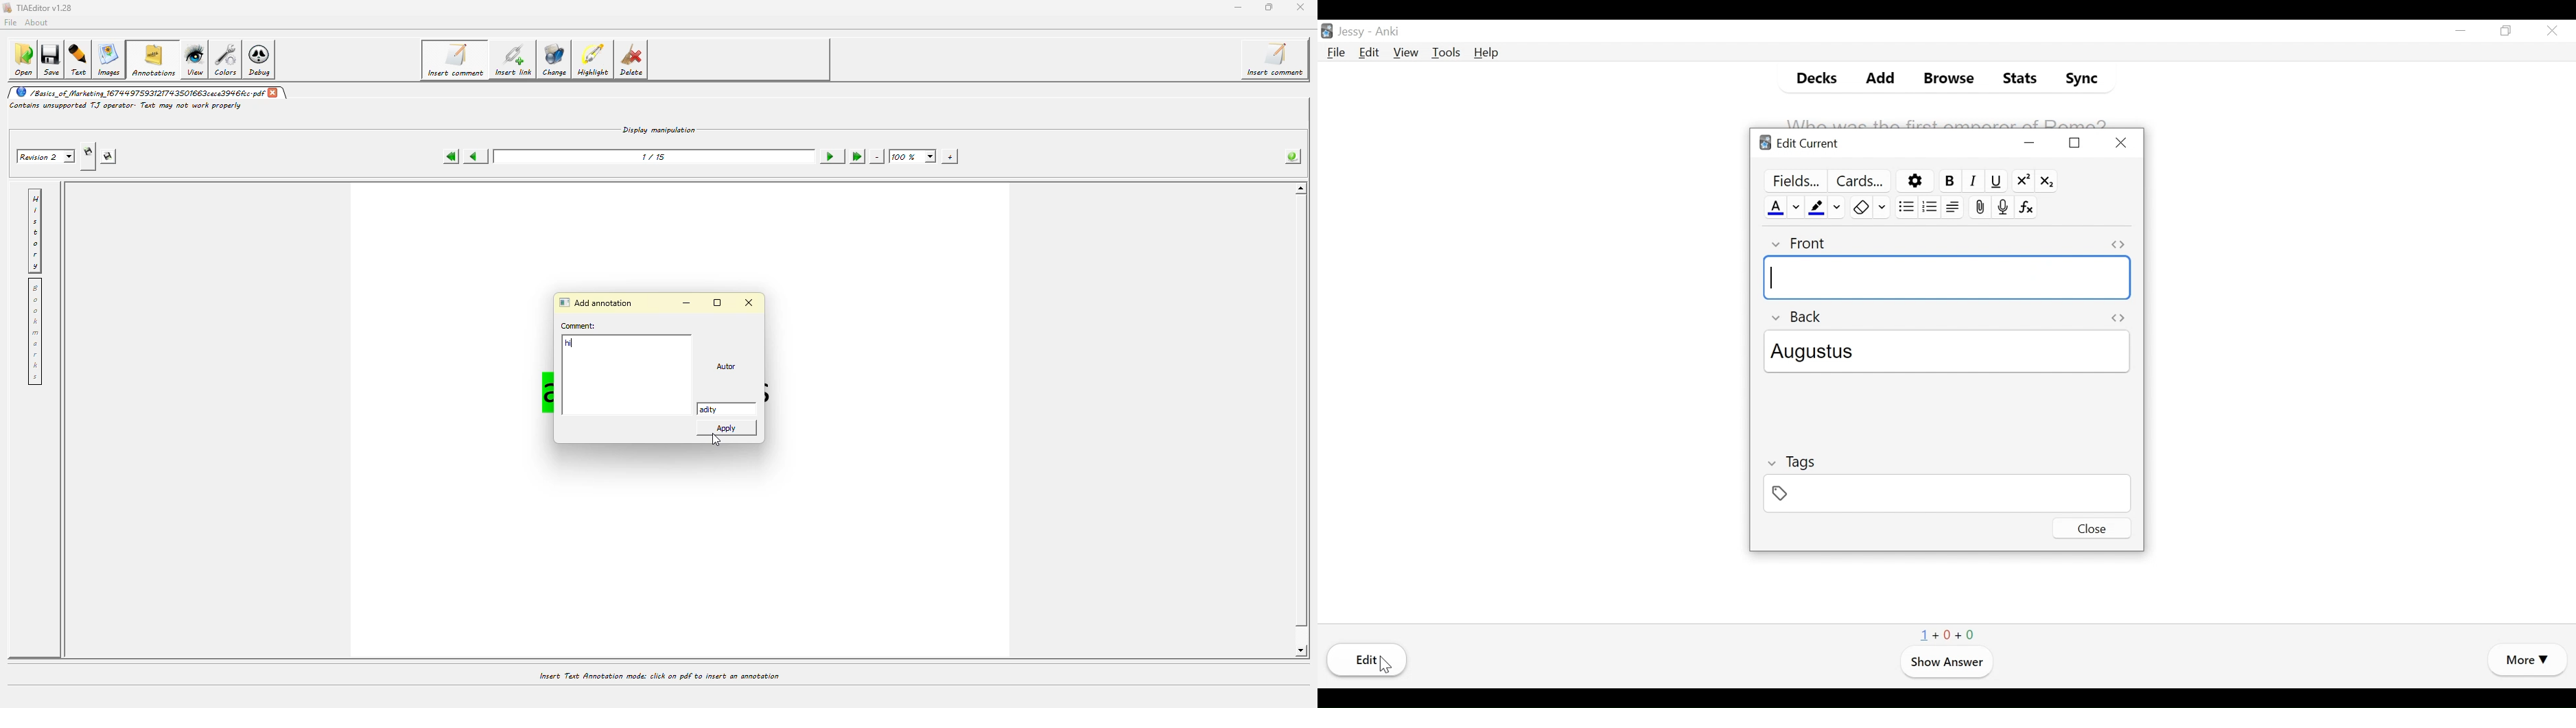 The width and height of the screenshot is (2576, 728). What do you see at coordinates (1369, 52) in the screenshot?
I see `Edit` at bounding box center [1369, 52].